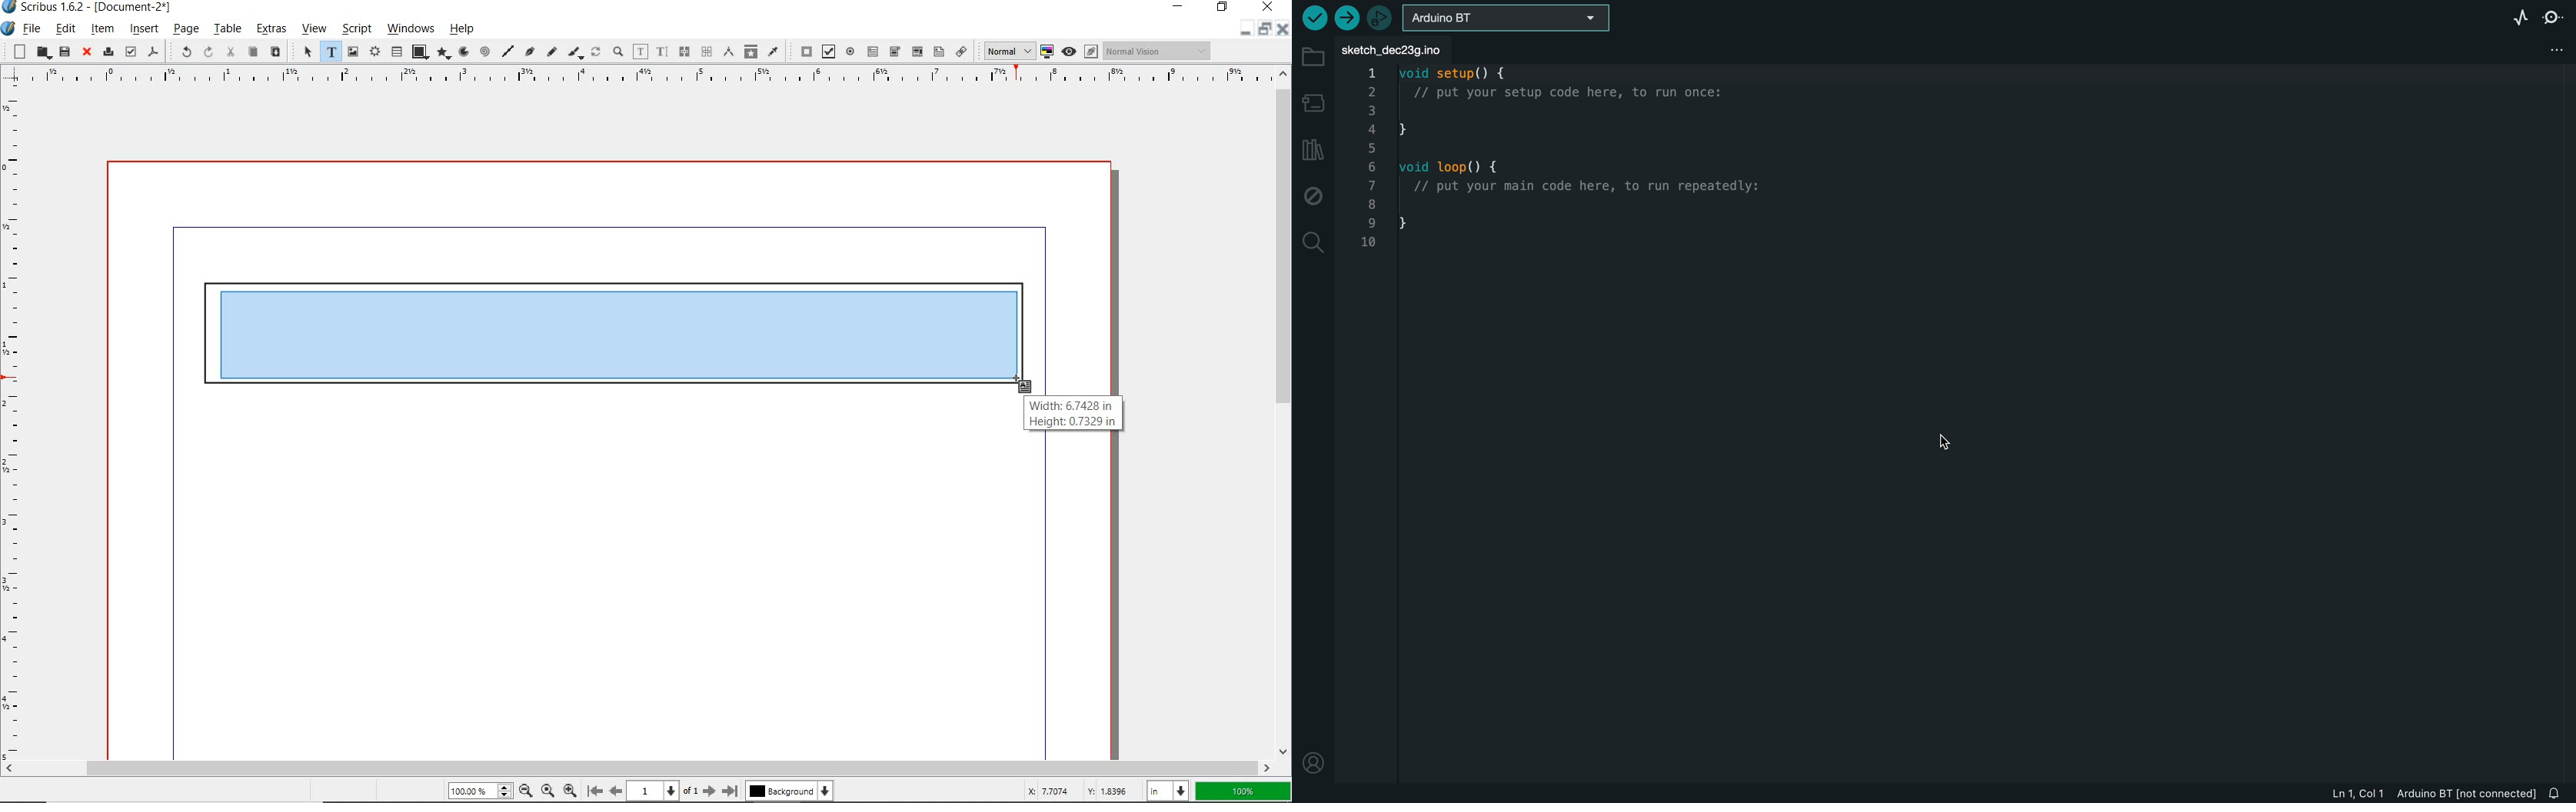 This screenshot has height=812, width=2576. I want to click on minimize, so click(1179, 7).